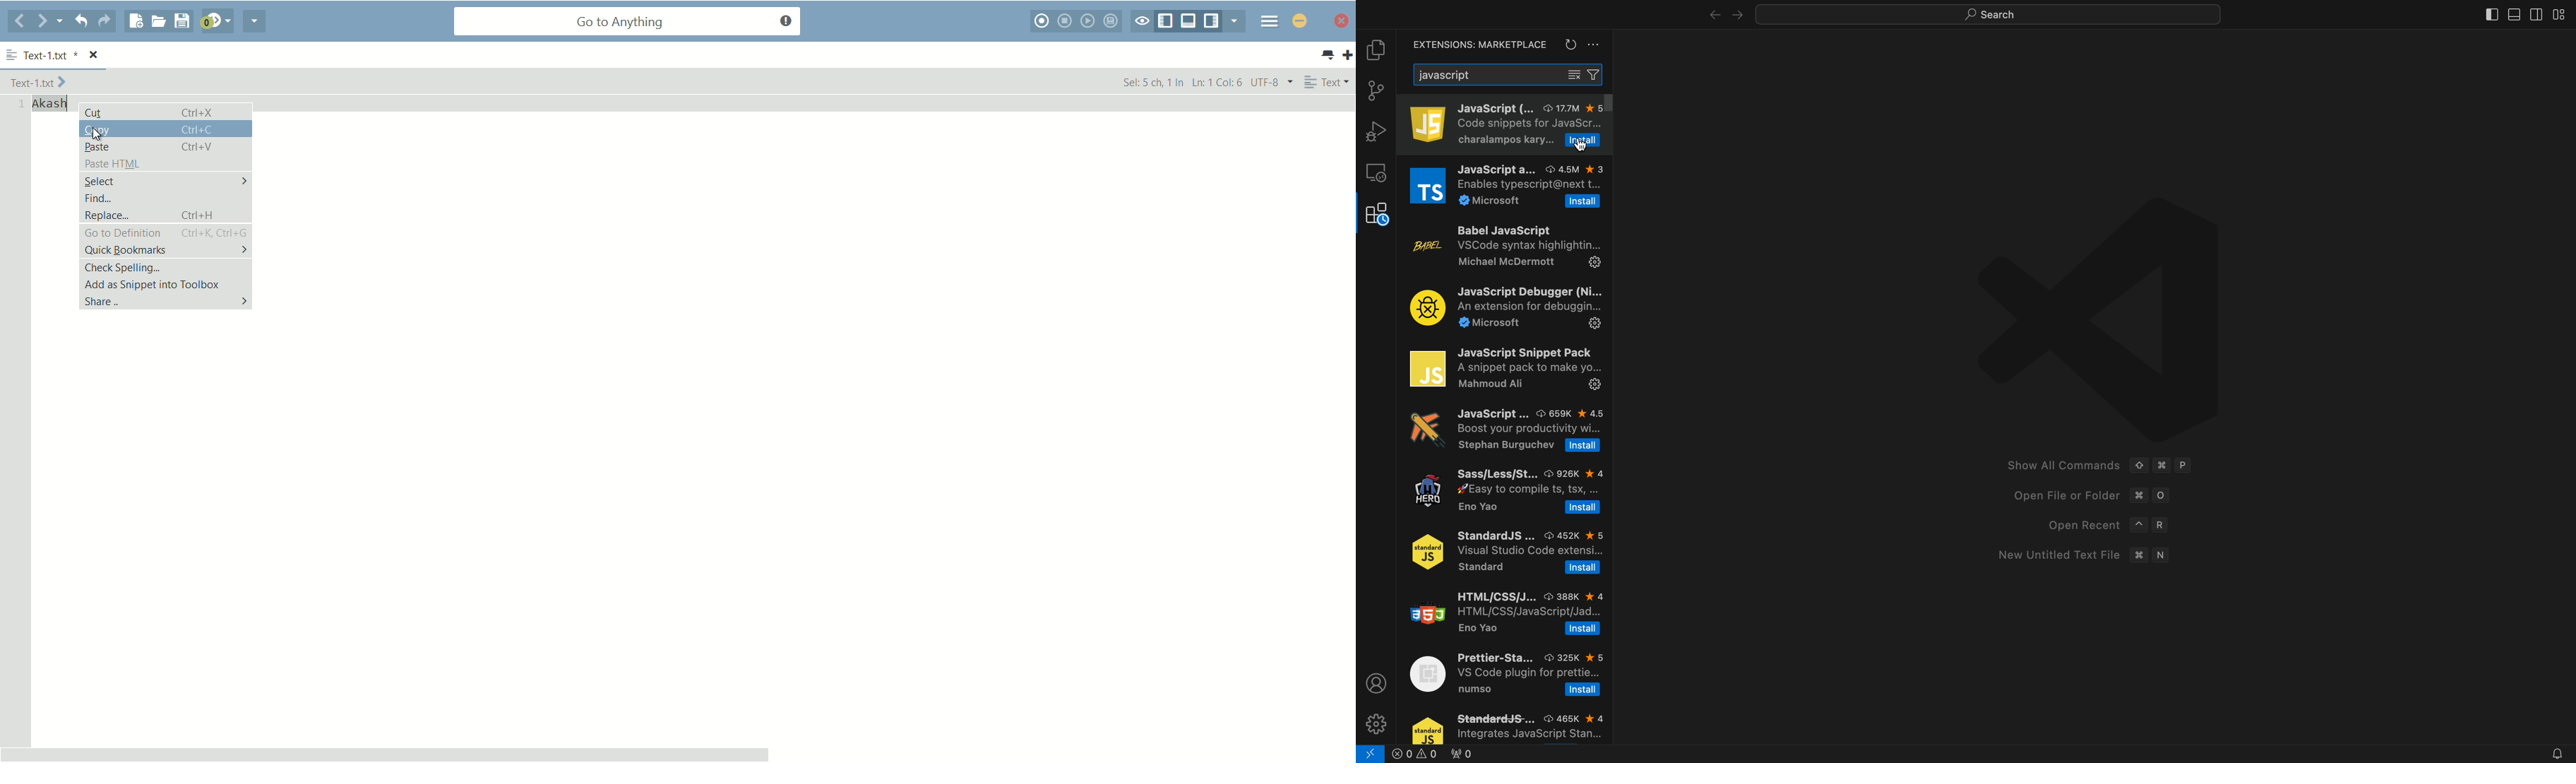  I want to click on git, so click(1376, 90).